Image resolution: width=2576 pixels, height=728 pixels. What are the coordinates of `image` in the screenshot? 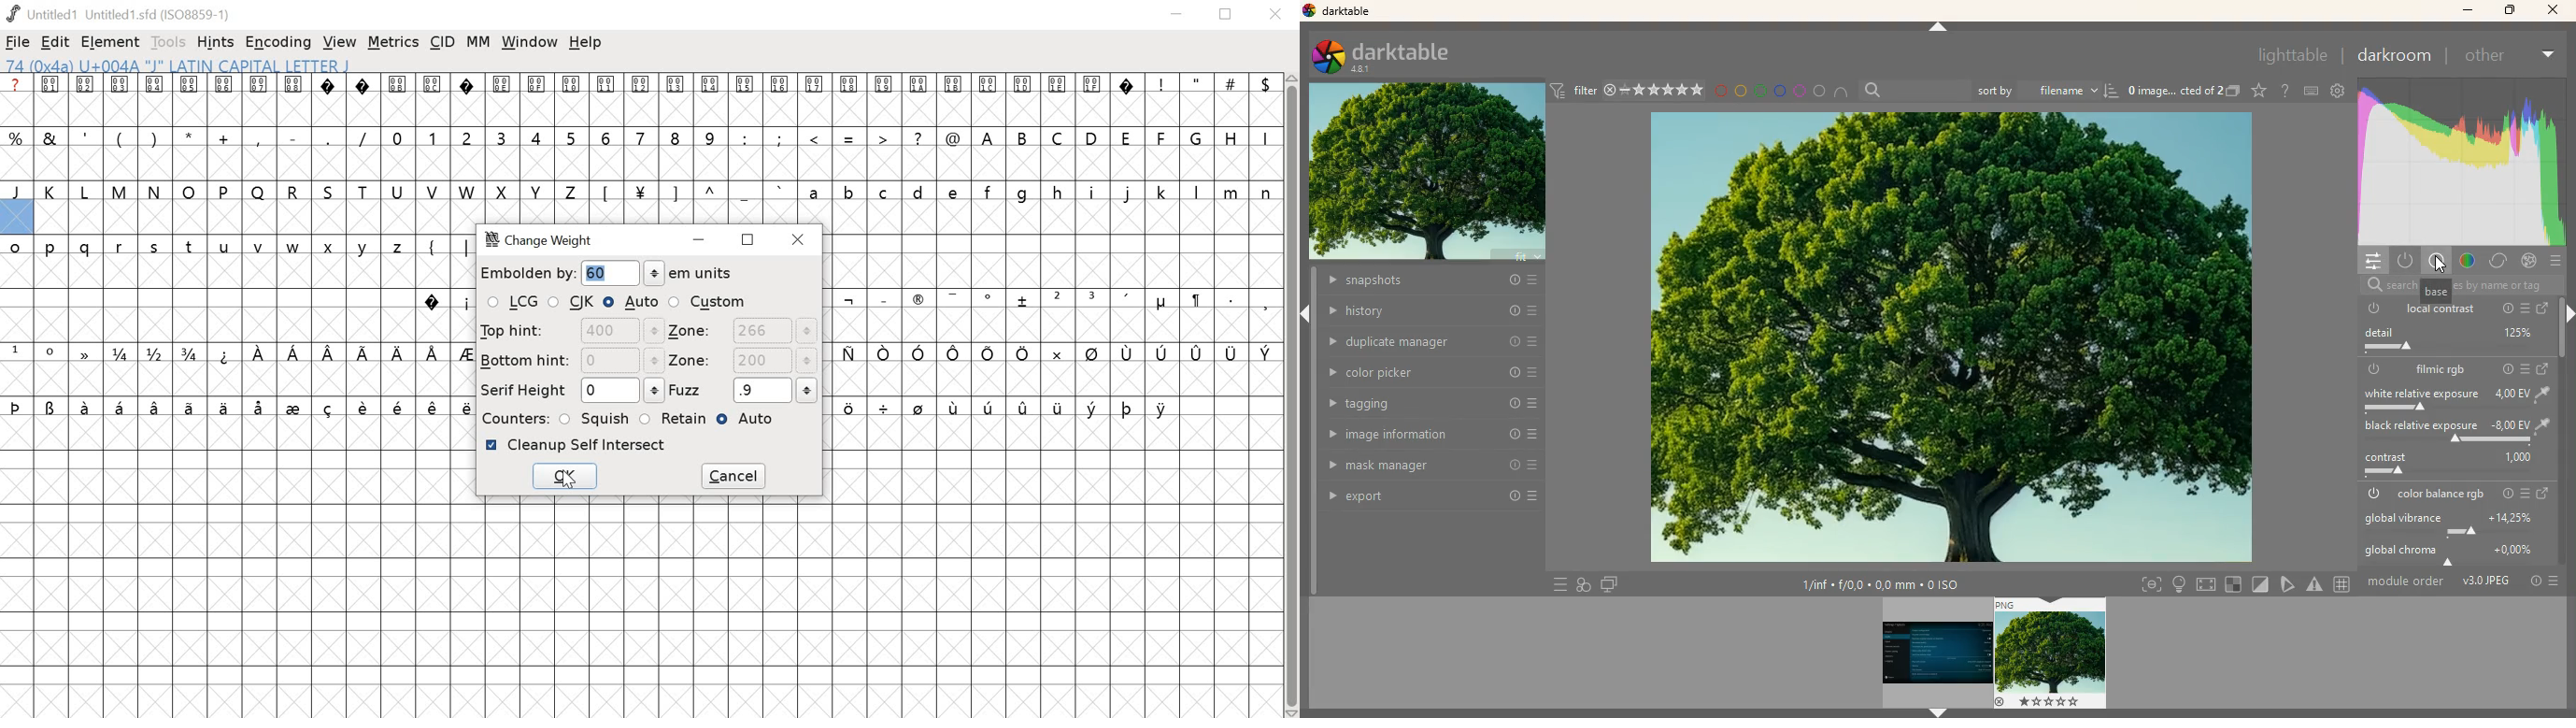 It's located at (1428, 174).